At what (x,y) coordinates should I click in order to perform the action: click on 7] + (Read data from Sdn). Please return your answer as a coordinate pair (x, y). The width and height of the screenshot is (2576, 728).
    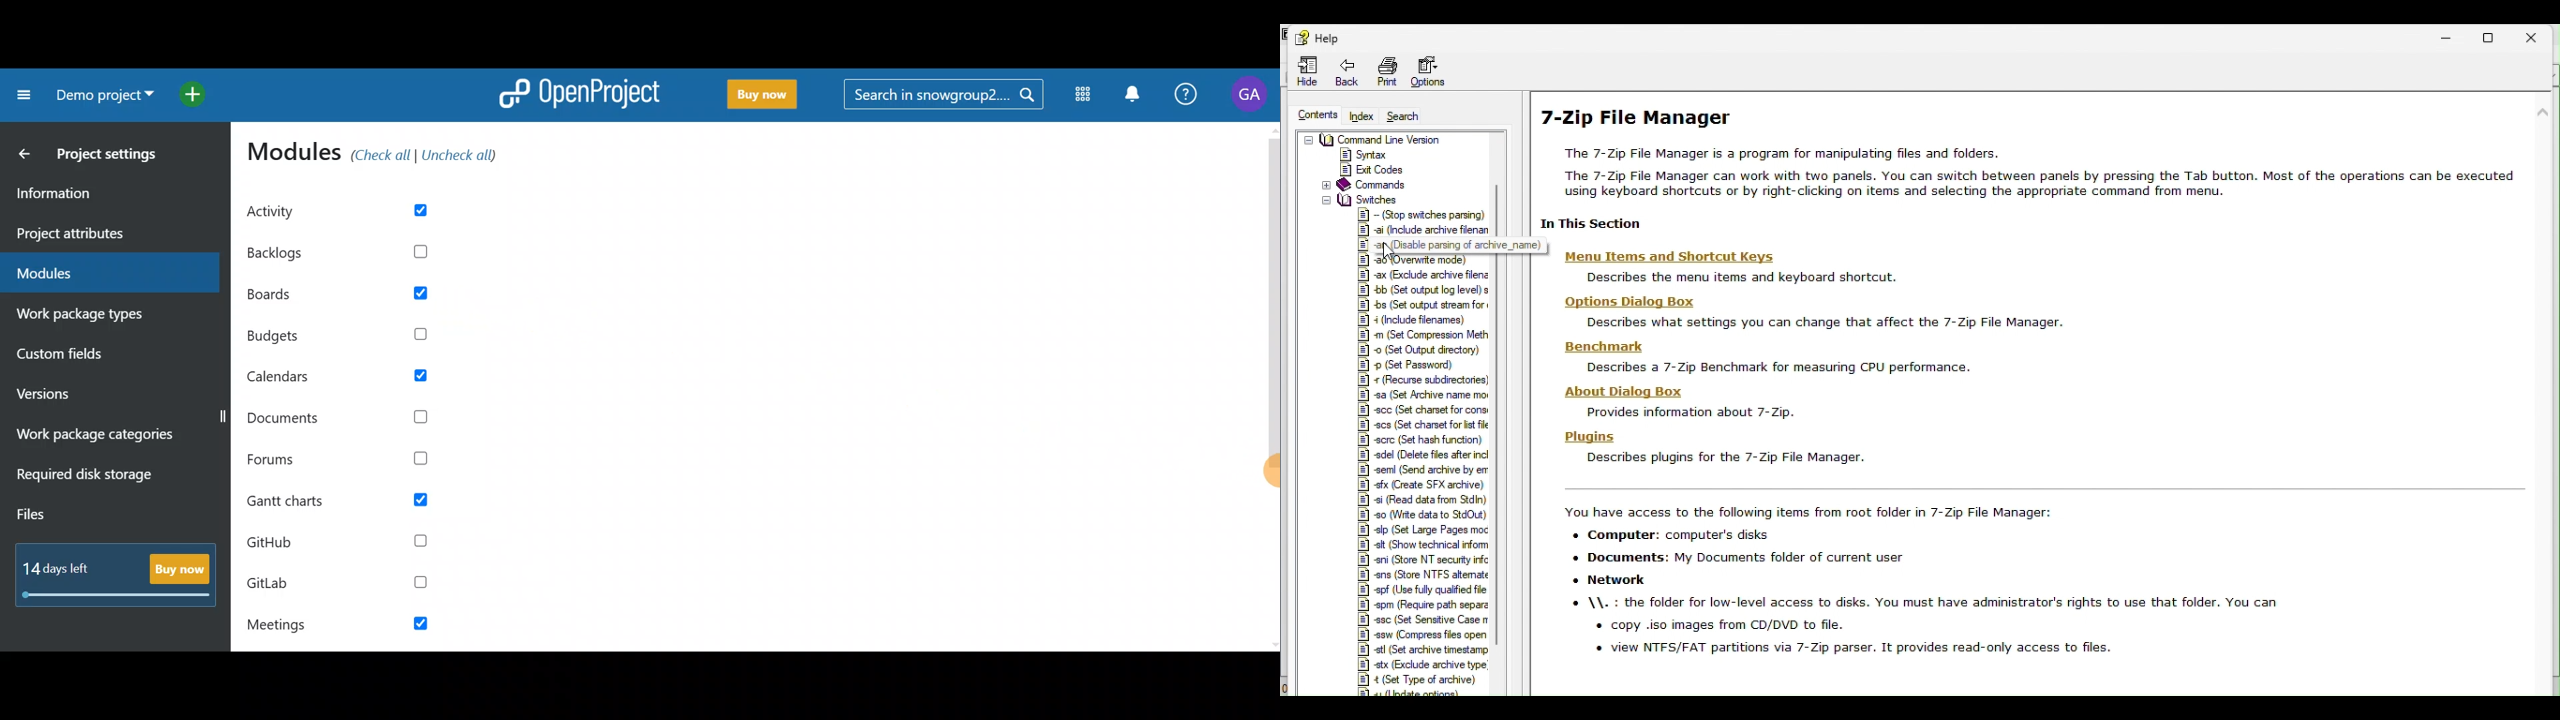
    Looking at the image, I should click on (1417, 498).